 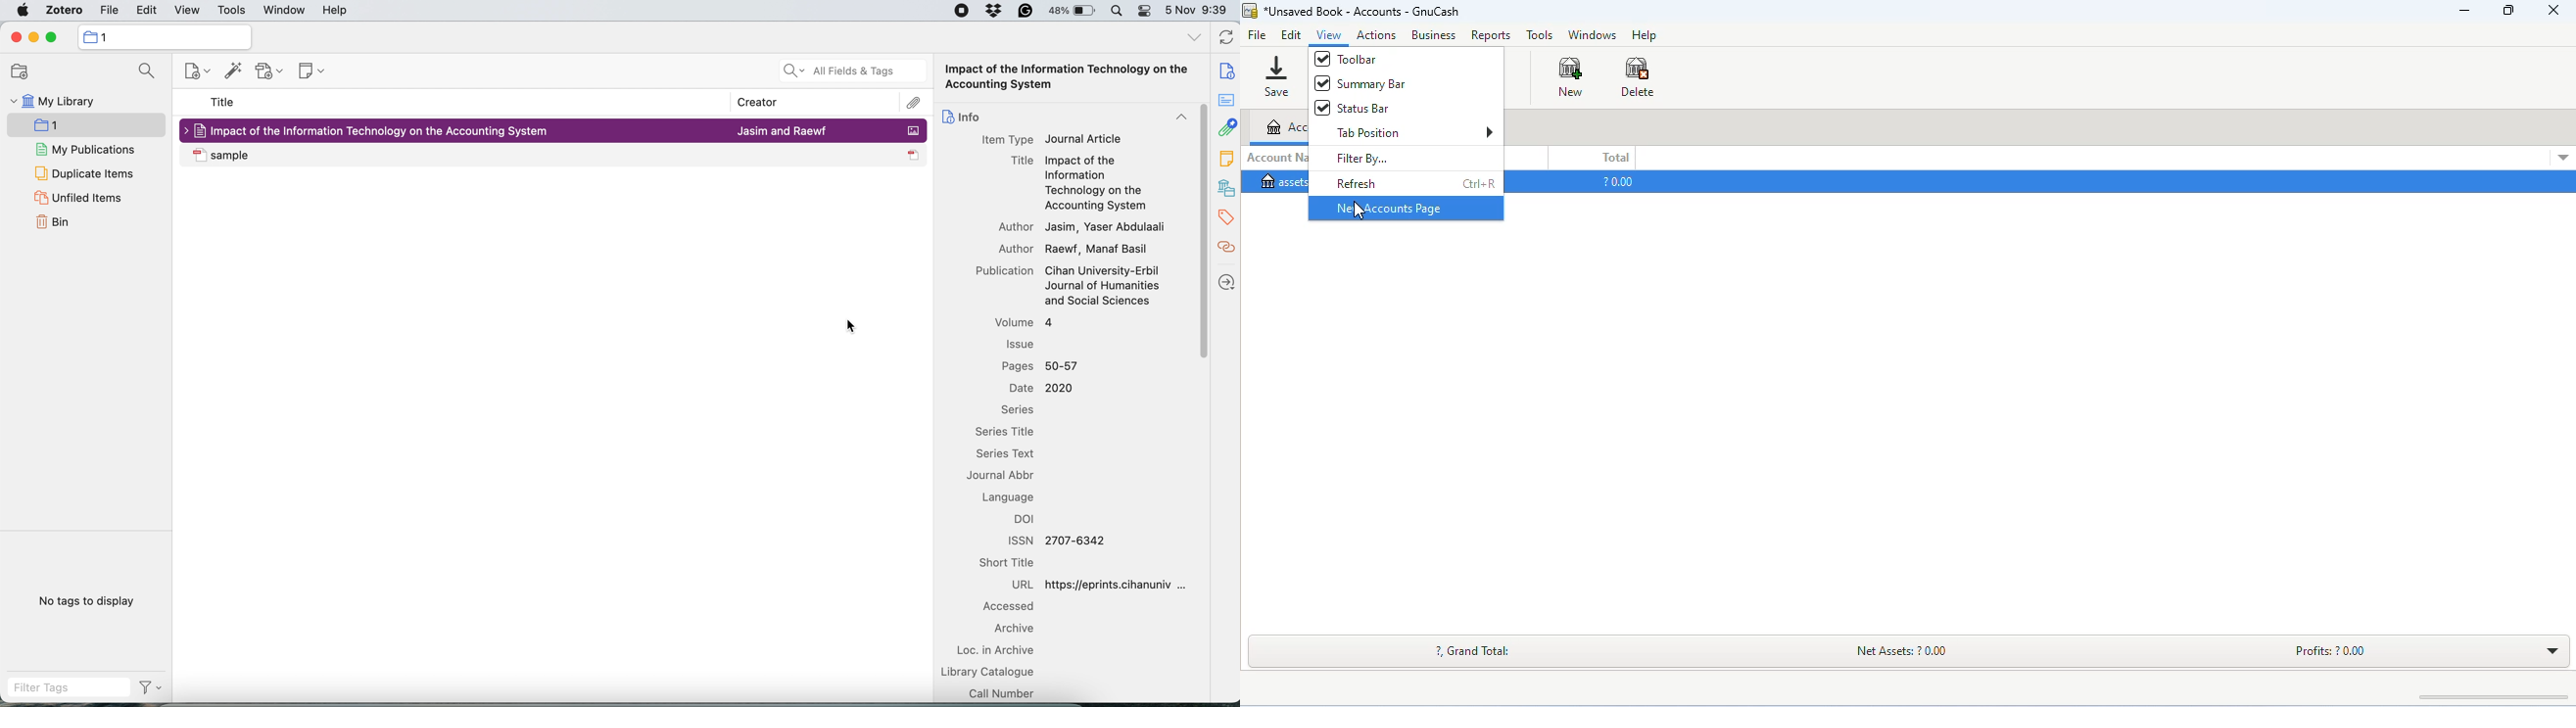 What do you see at coordinates (1003, 693) in the screenshot?
I see `call number` at bounding box center [1003, 693].